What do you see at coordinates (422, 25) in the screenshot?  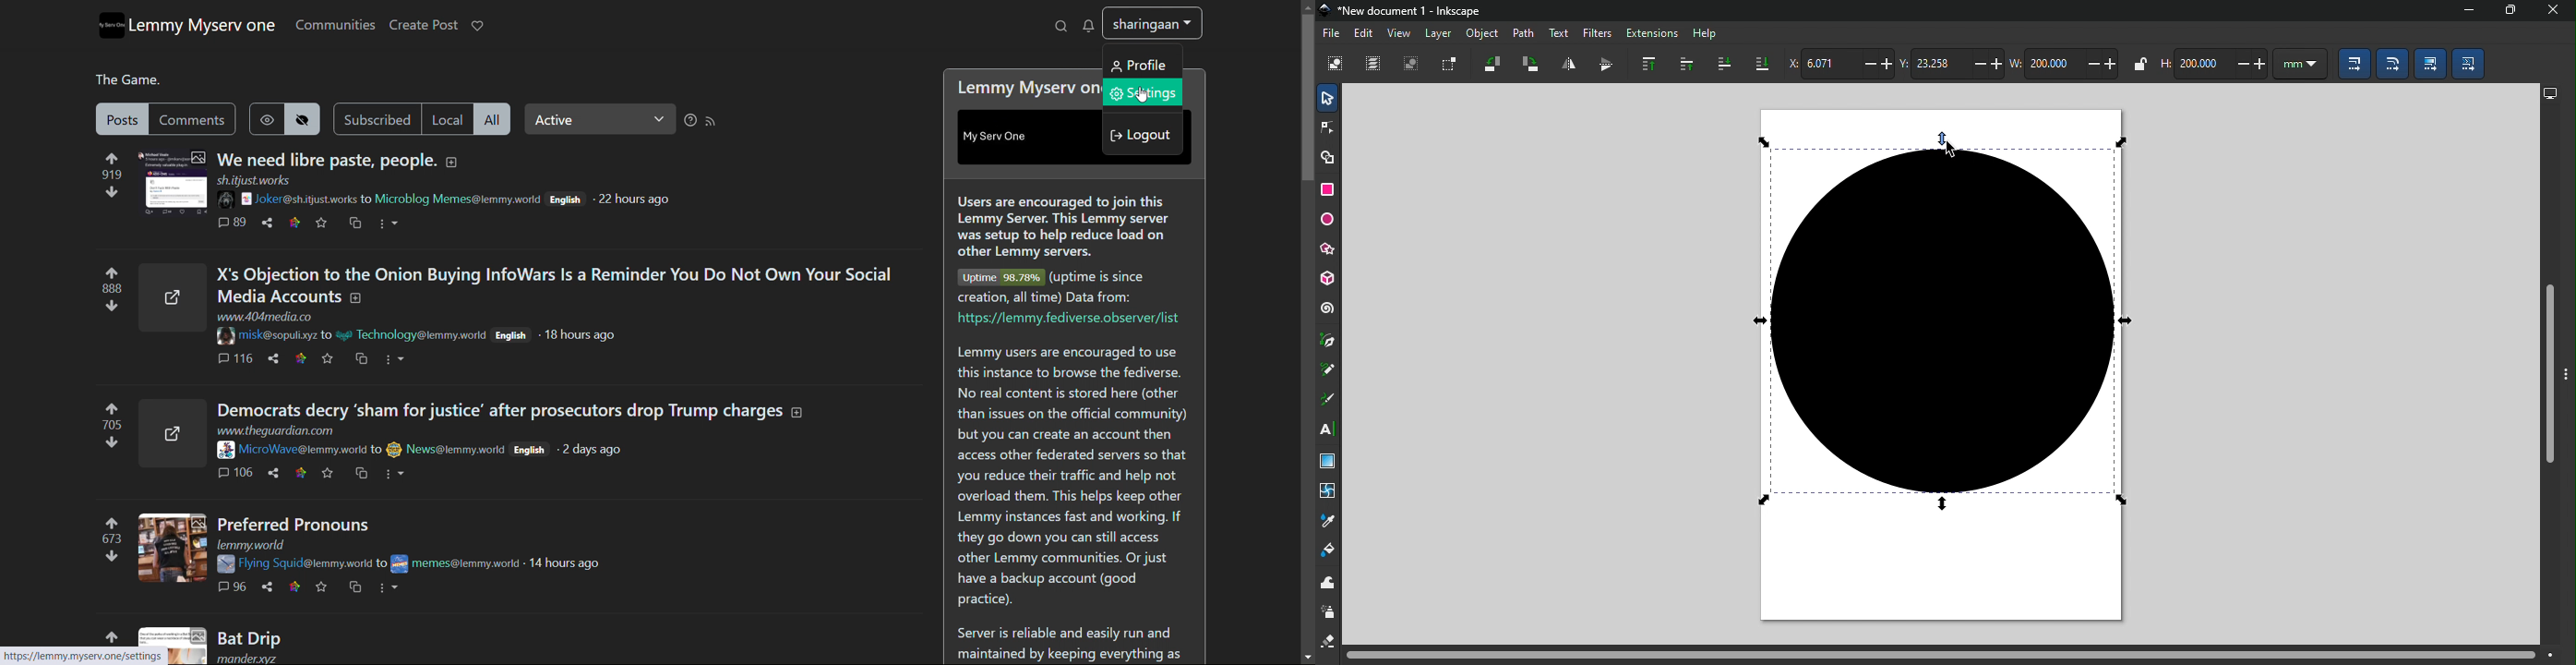 I see `create post` at bounding box center [422, 25].